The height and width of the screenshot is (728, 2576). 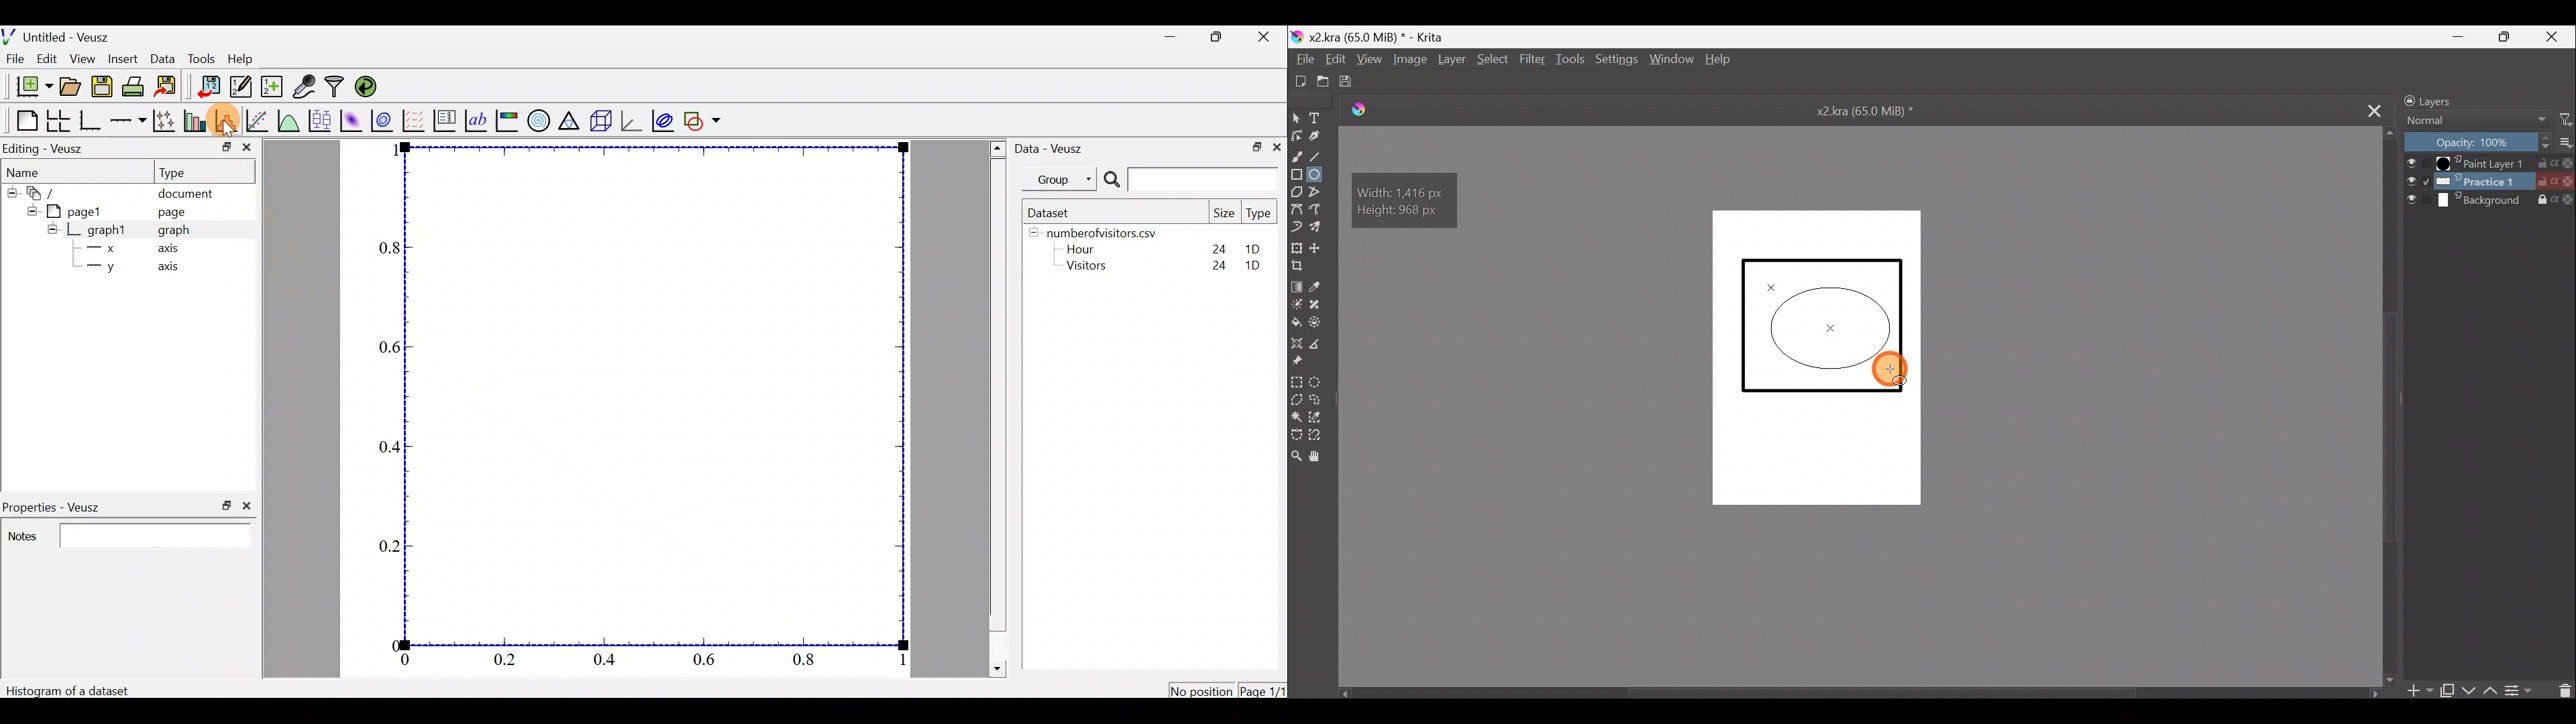 What do you see at coordinates (1296, 415) in the screenshot?
I see `Contiguous selection tool` at bounding box center [1296, 415].